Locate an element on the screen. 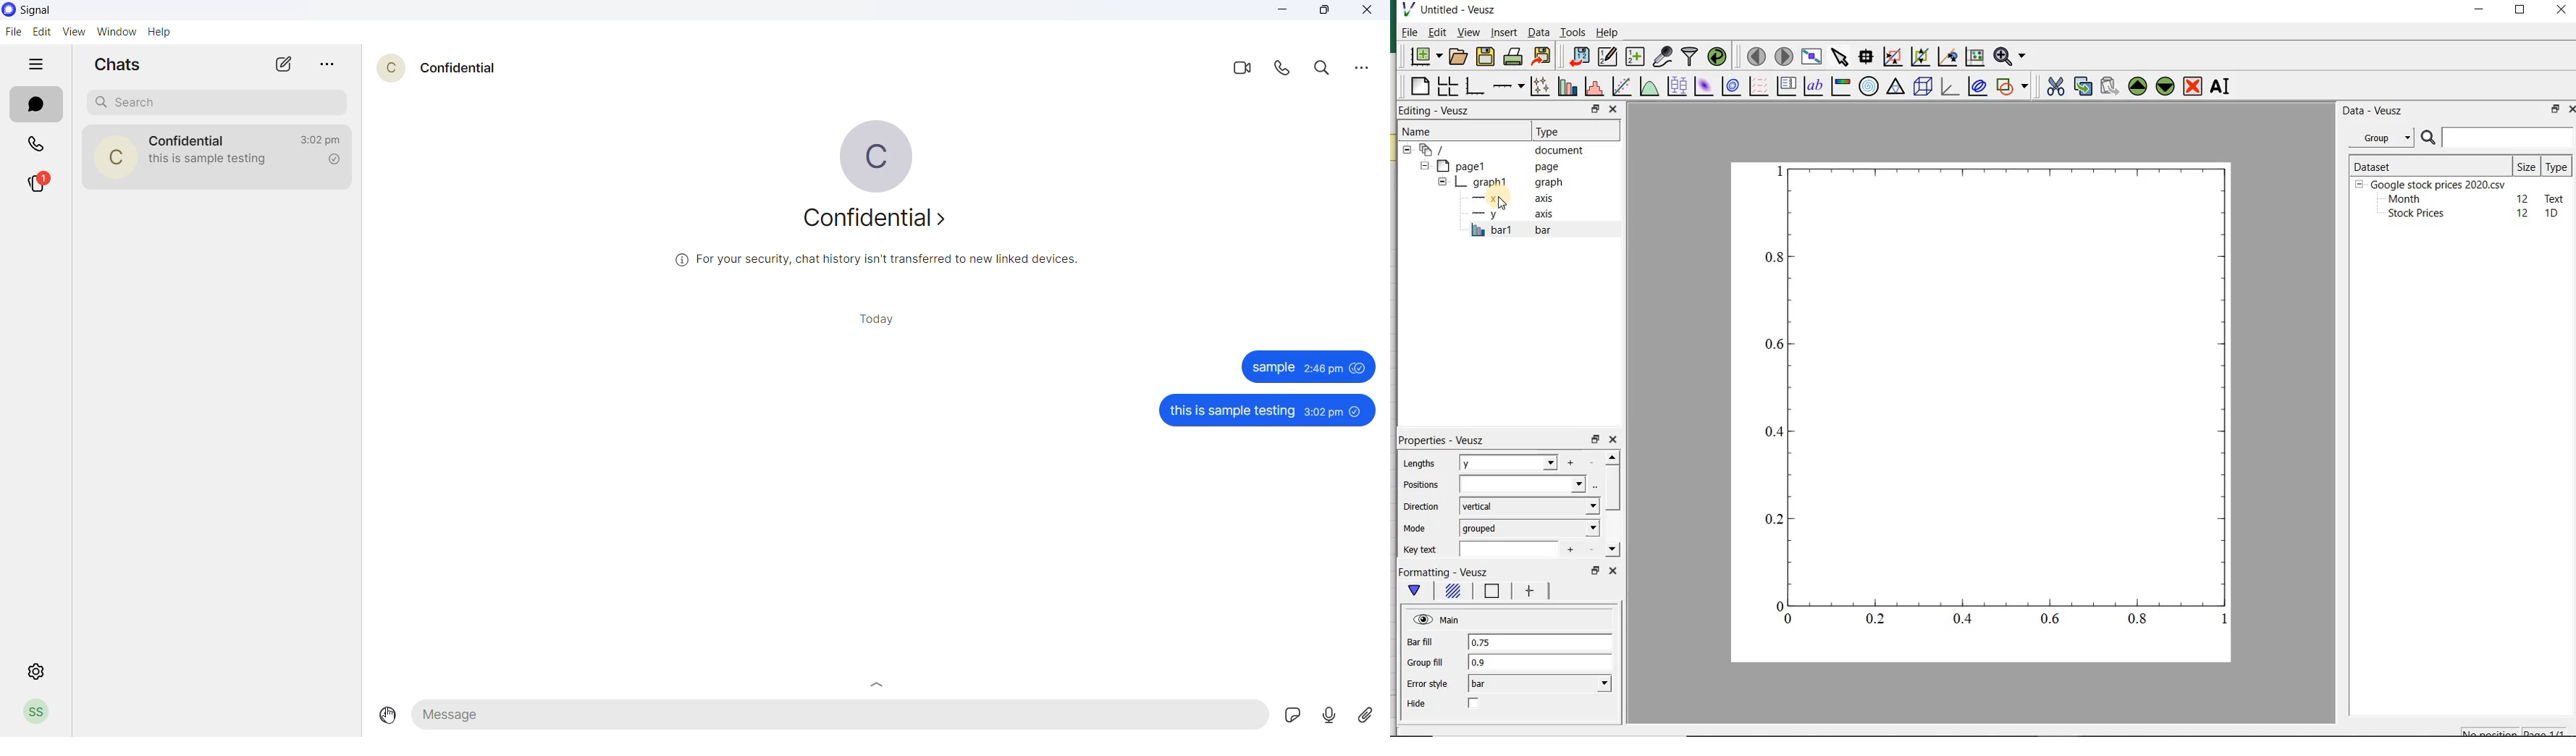 Image resolution: width=2576 pixels, height=756 pixels. Mode is located at coordinates (1414, 527).